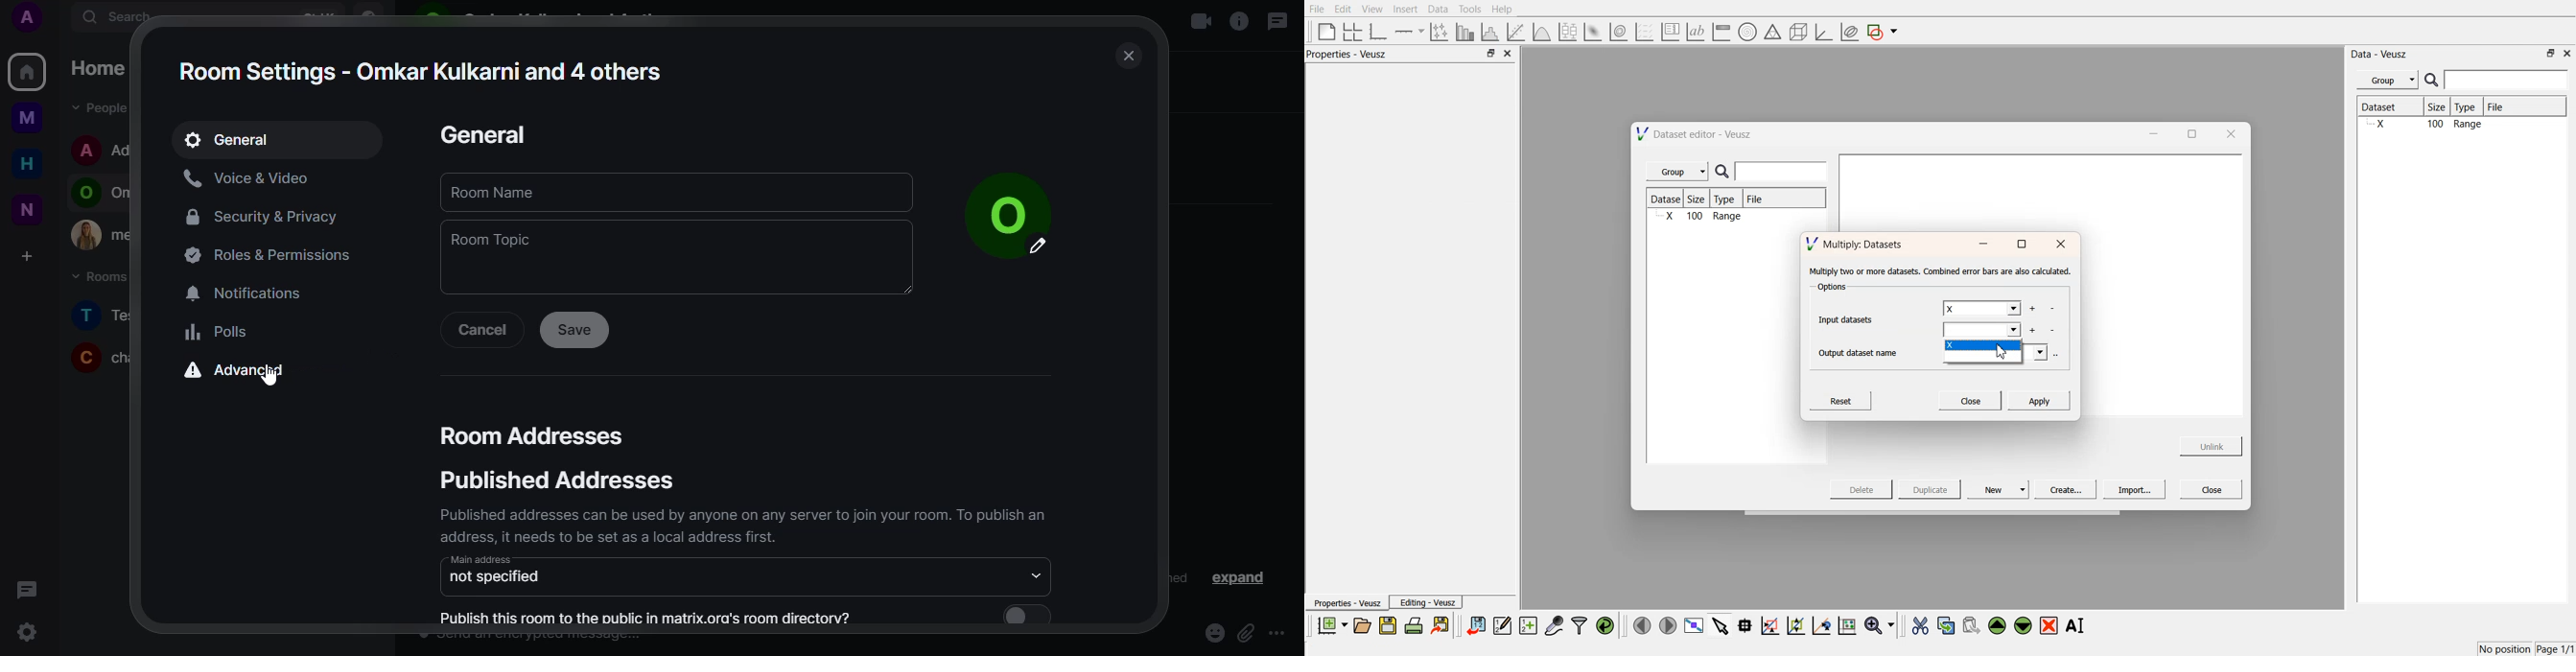 This screenshot has height=672, width=2576. What do you see at coordinates (103, 108) in the screenshot?
I see `people` at bounding box center [103, 108].